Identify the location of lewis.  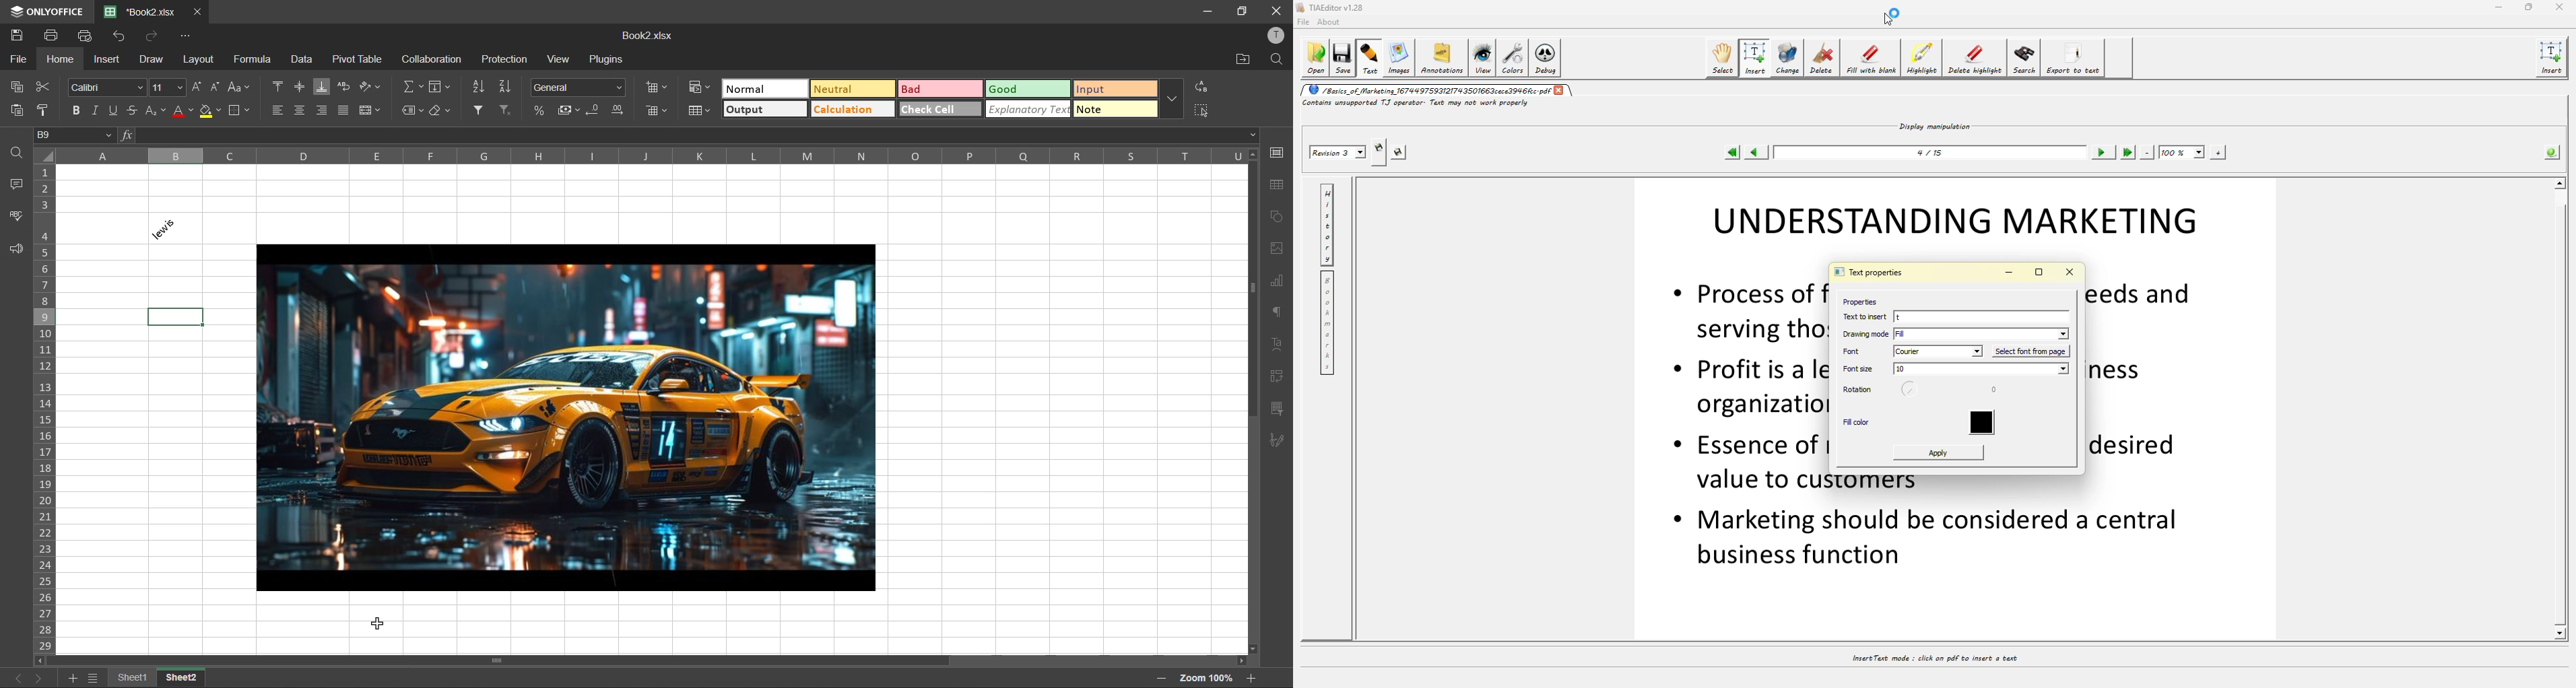
(175, 228).